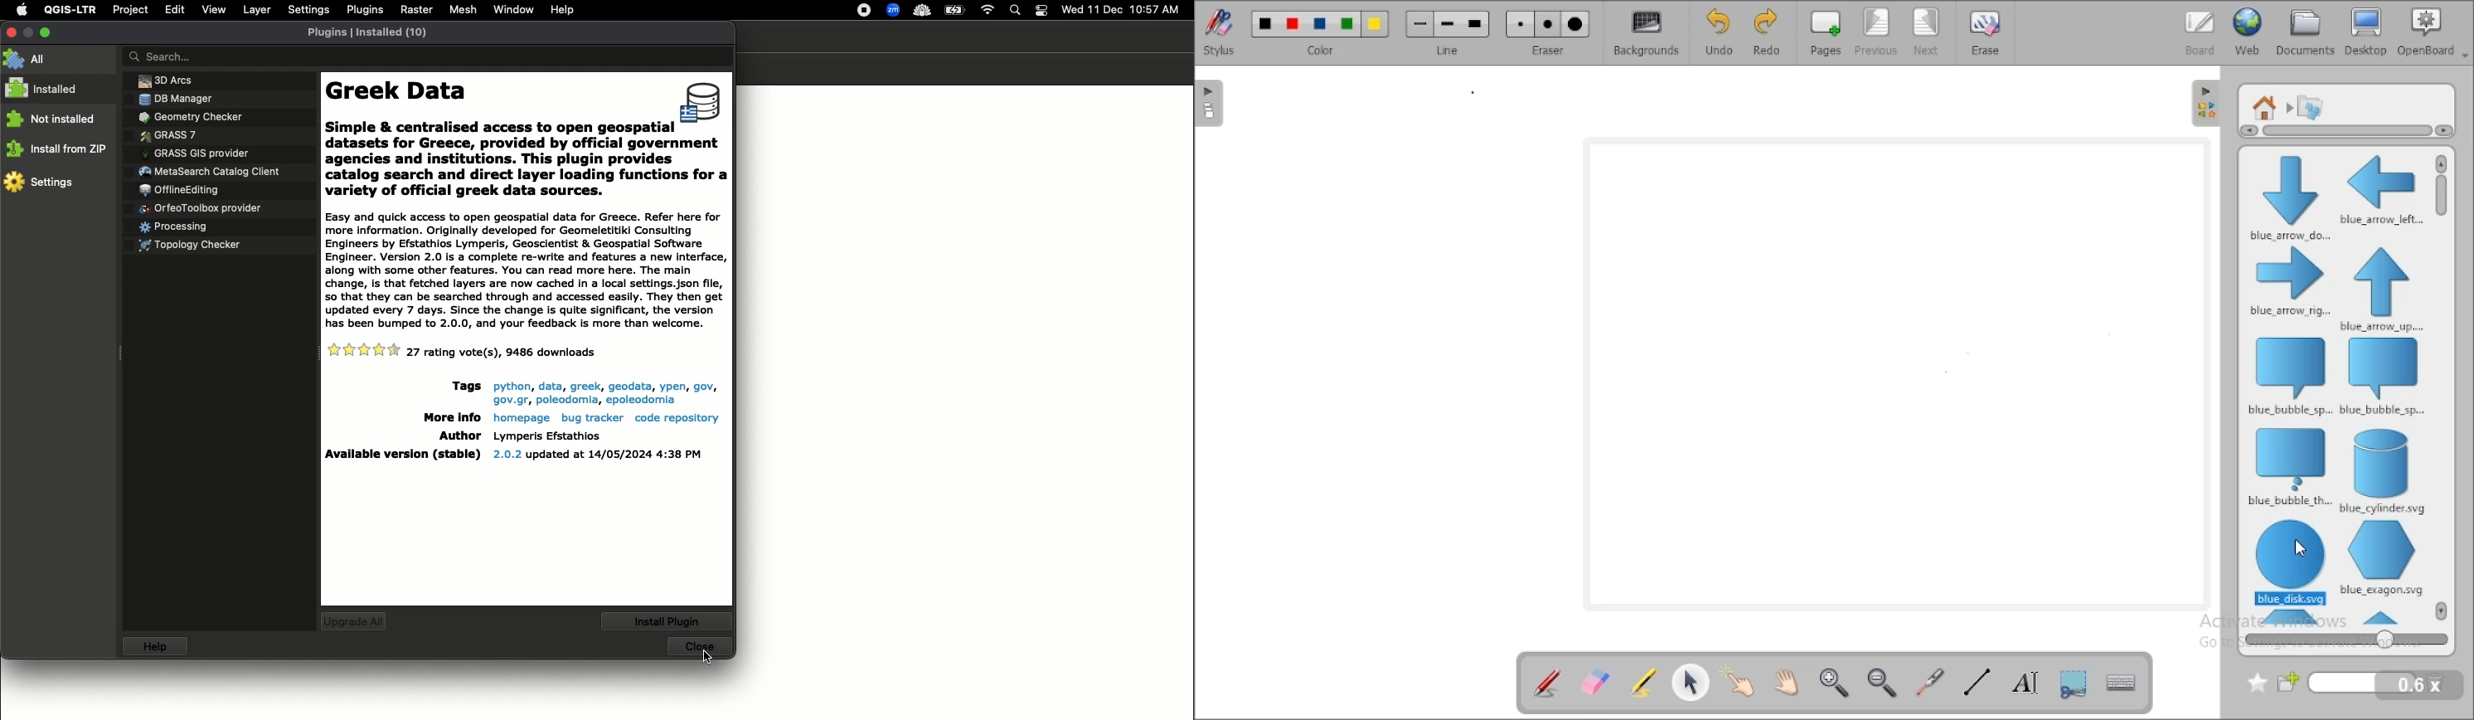  I want to click on zoom in, so click(1835, 683).